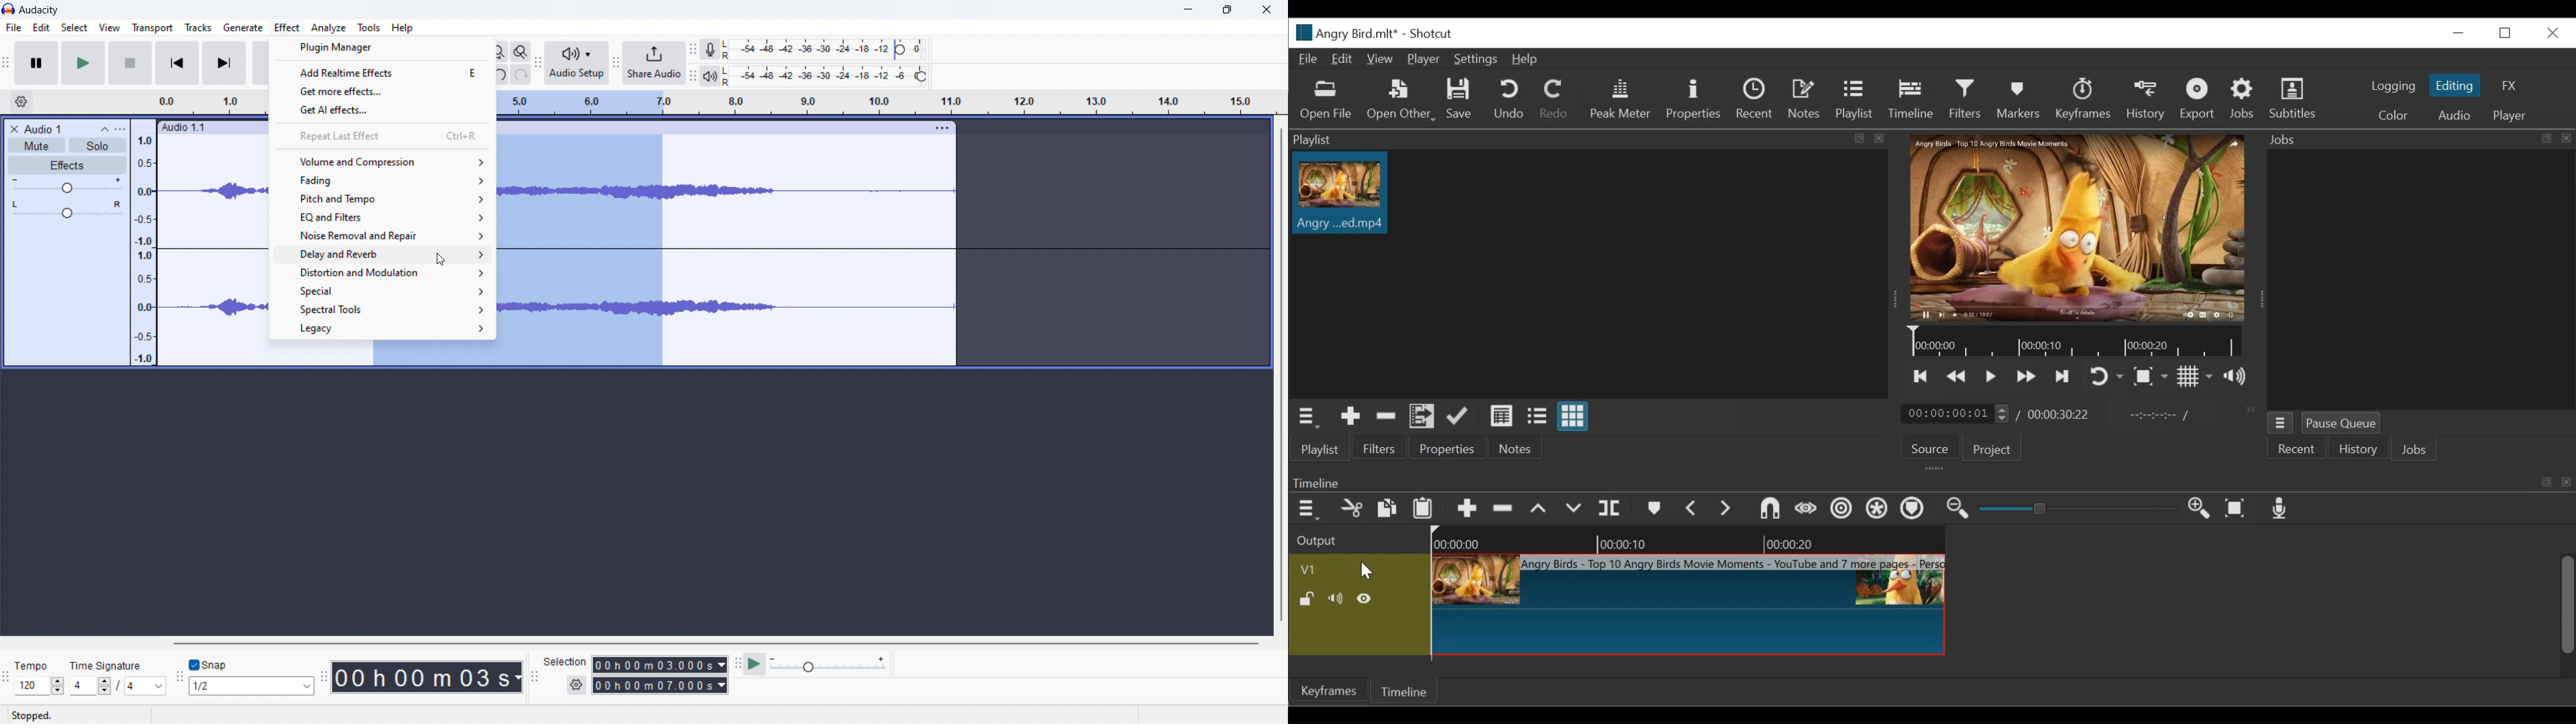  What do you see at coordinates (1526, 60) in the screenshot?
I see `Help` at bounding box center [1526, 60].